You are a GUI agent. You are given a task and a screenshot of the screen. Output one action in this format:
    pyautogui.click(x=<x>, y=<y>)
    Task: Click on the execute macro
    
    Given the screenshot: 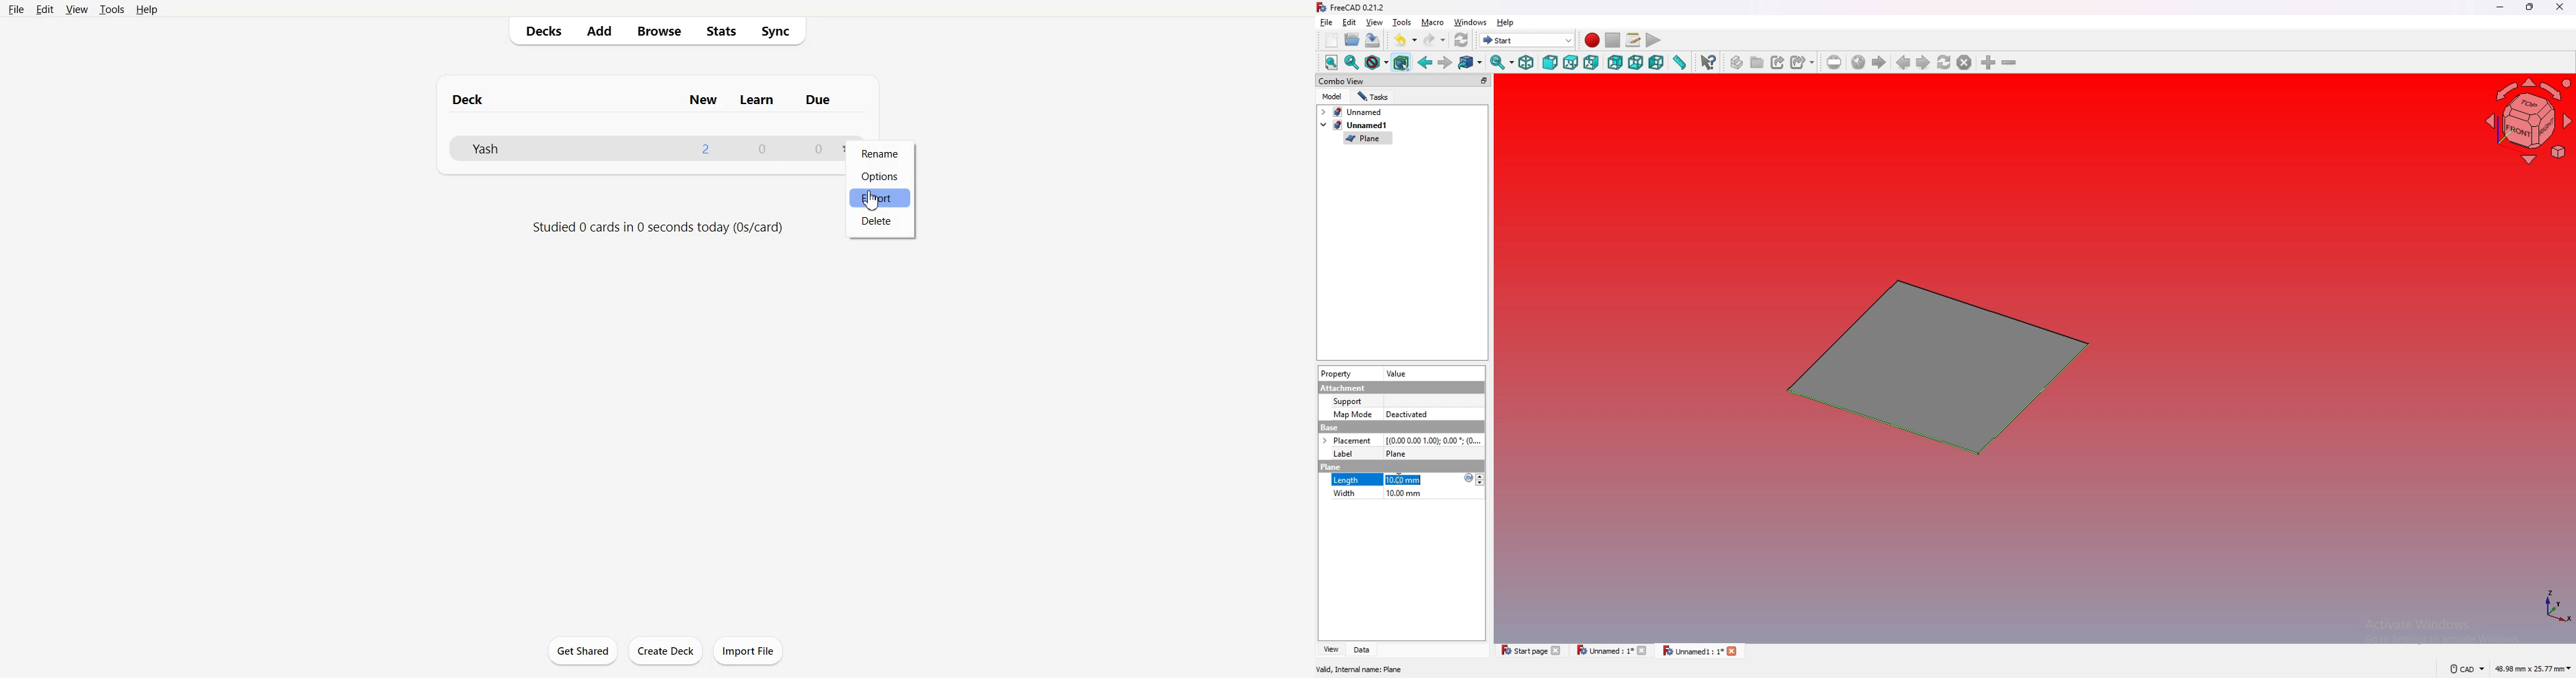 What is the action you would take?
    pyautogui.click(x=1654, y=40)
    